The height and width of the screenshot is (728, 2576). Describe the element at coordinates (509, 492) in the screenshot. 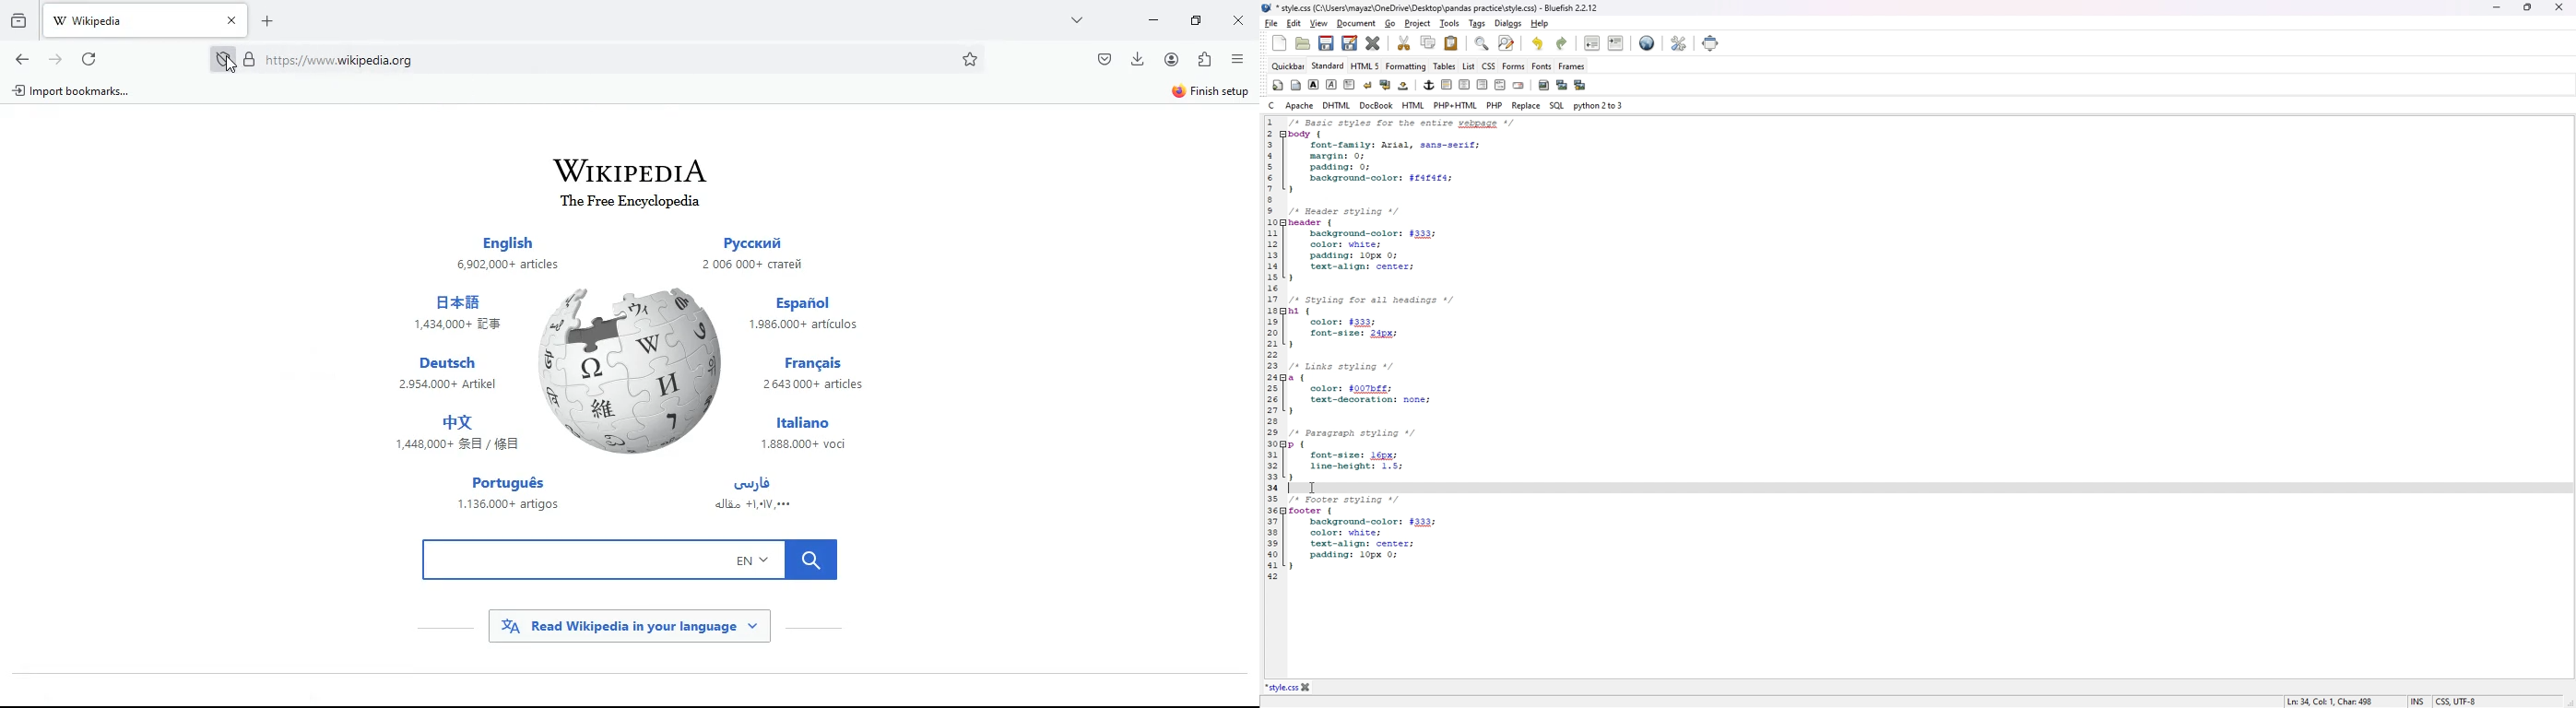

I see `português` at that location.